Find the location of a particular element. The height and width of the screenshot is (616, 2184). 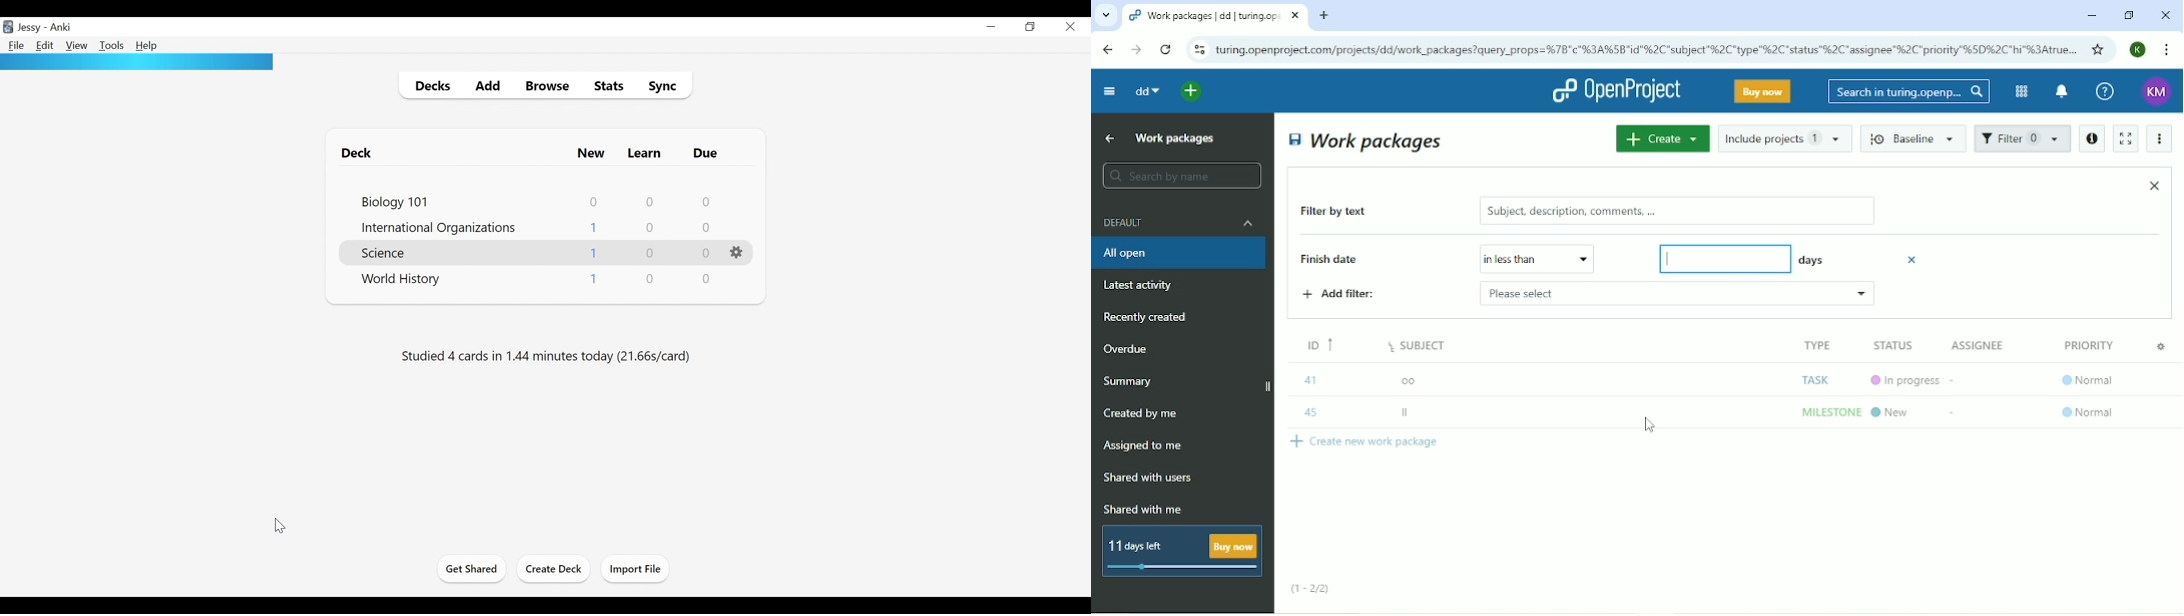

Edit is located at coordinates (44, 45).